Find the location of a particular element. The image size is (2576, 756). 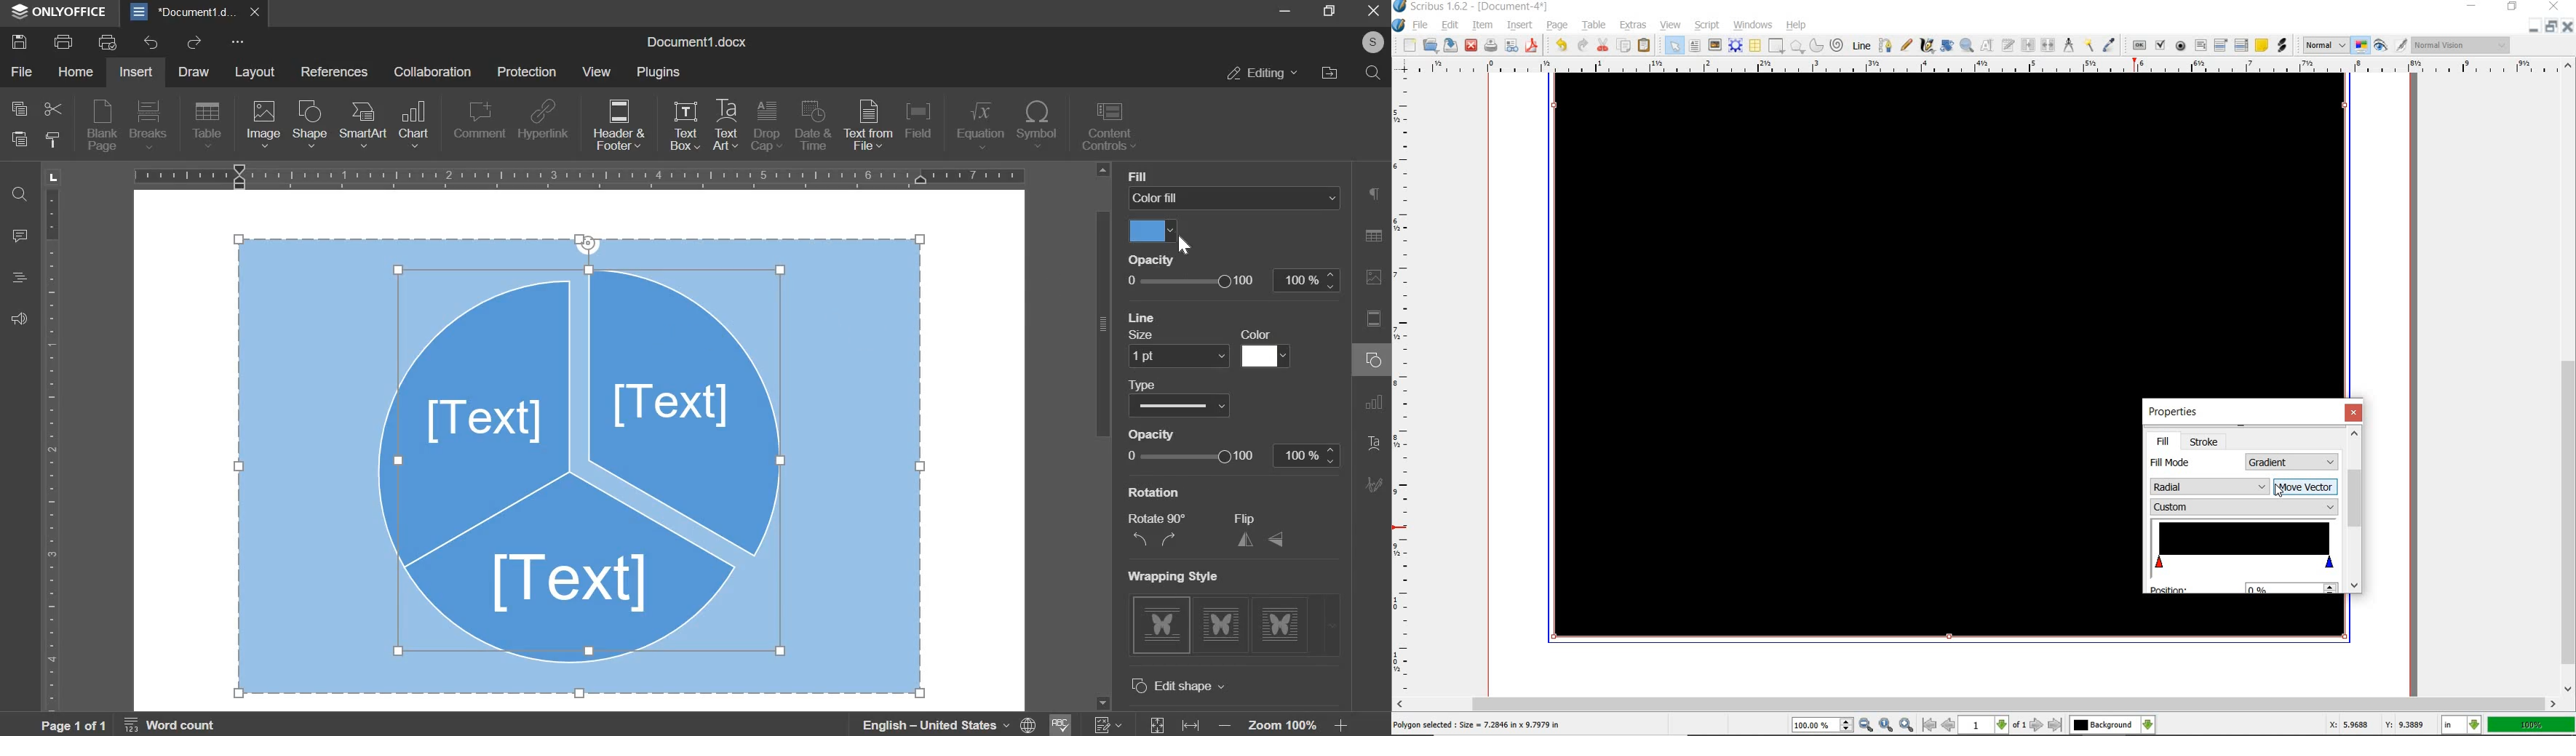

system icon is located at coordinates (1399, 25).